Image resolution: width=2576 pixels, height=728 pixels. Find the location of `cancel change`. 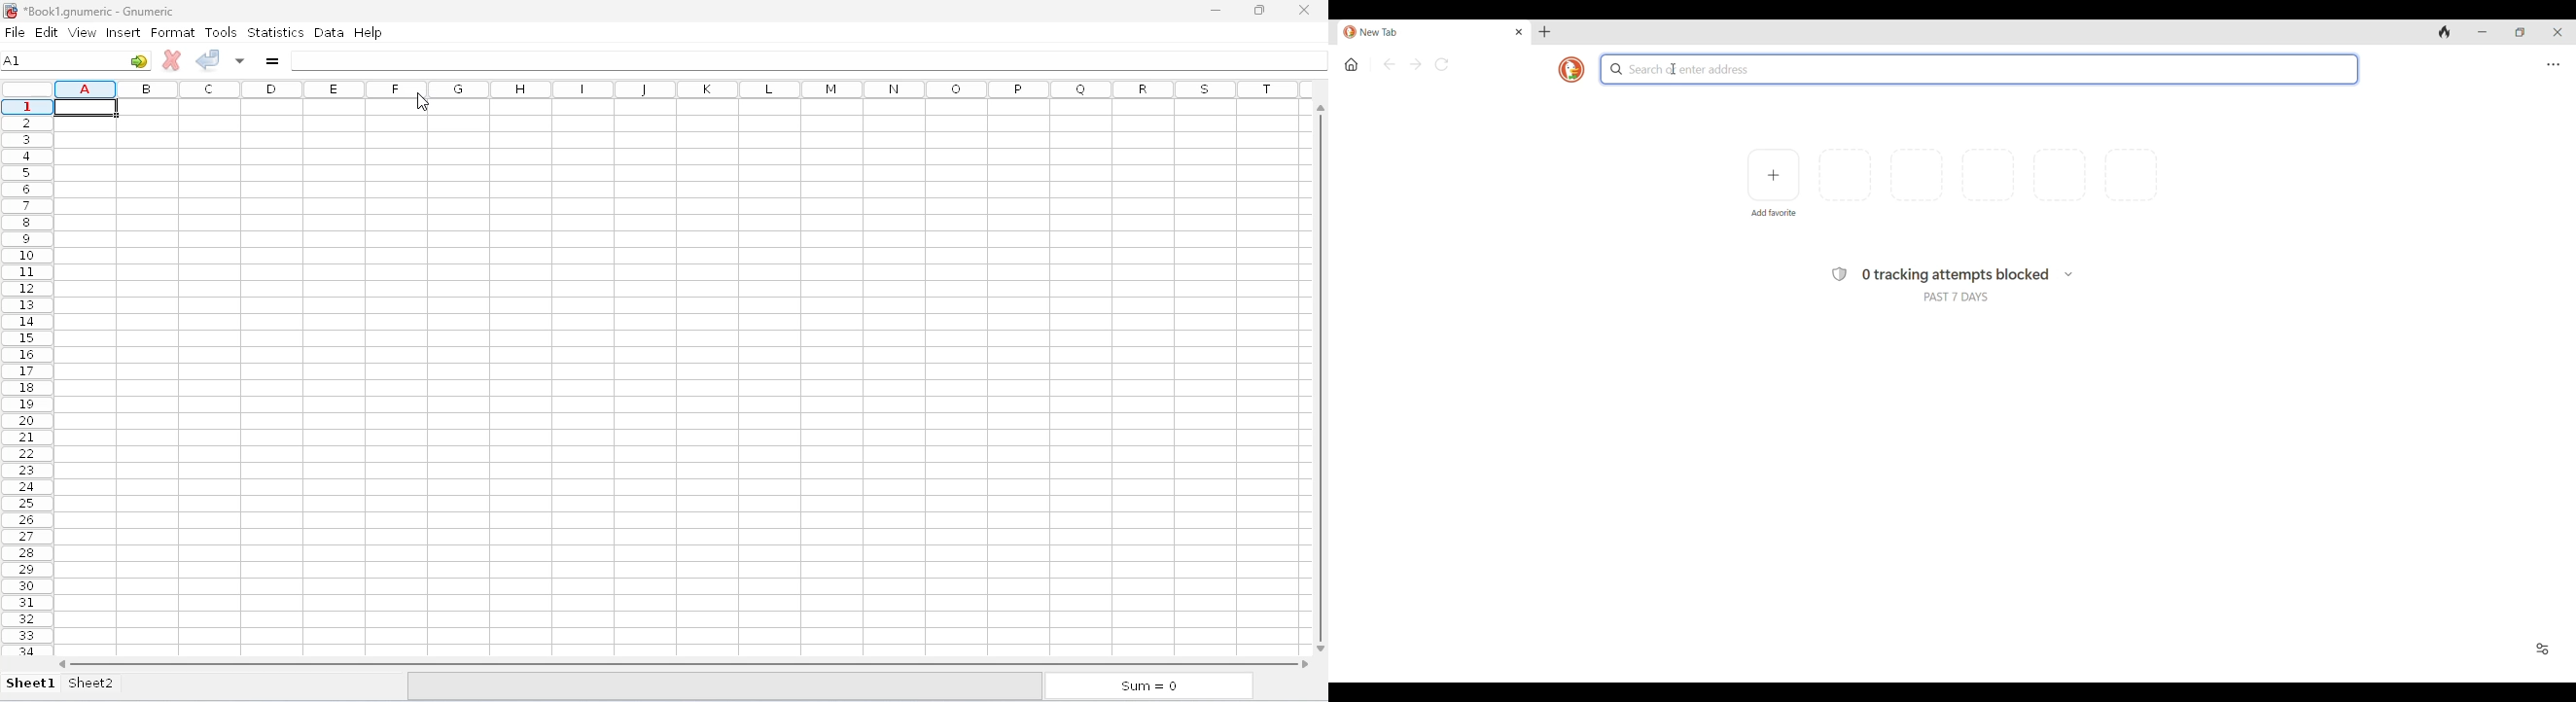

cancel change is located at coordinates (171, 60).